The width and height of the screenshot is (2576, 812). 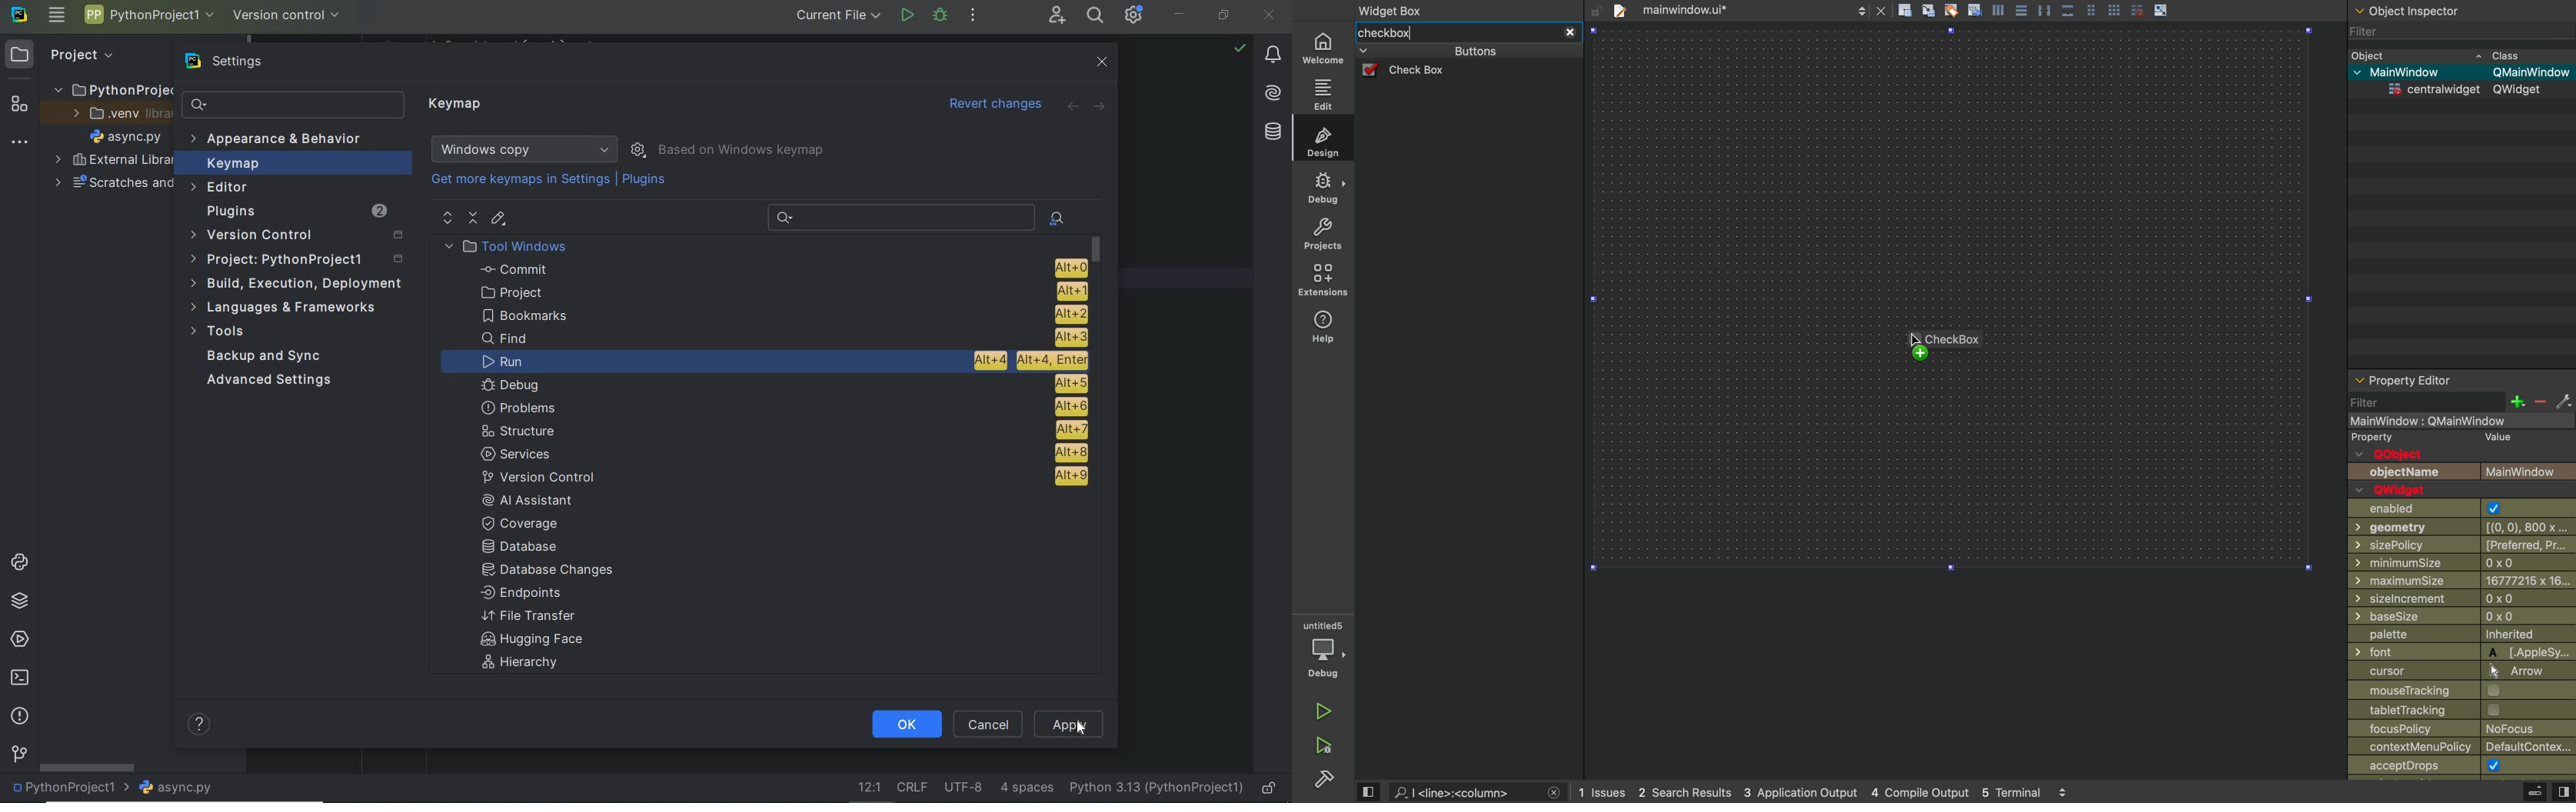 I want to click on object inspector, so click(x=2461, y=10).